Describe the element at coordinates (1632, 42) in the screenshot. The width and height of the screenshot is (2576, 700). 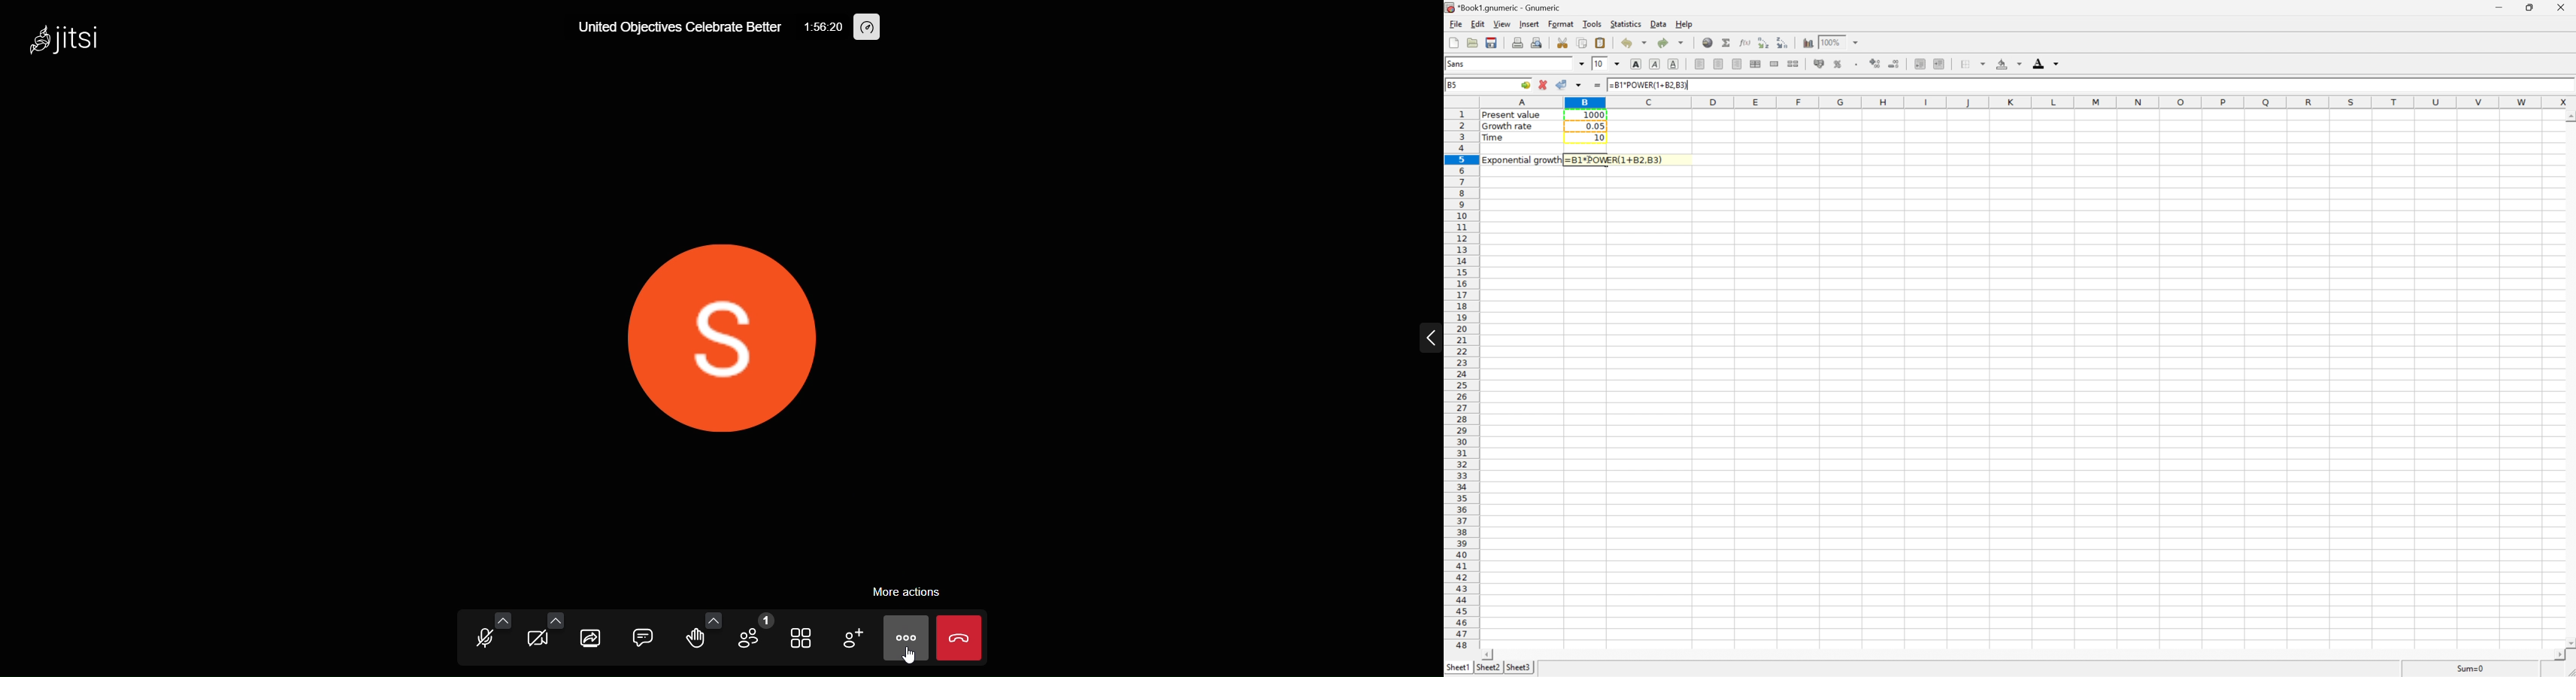
I see `Undo` at that location.